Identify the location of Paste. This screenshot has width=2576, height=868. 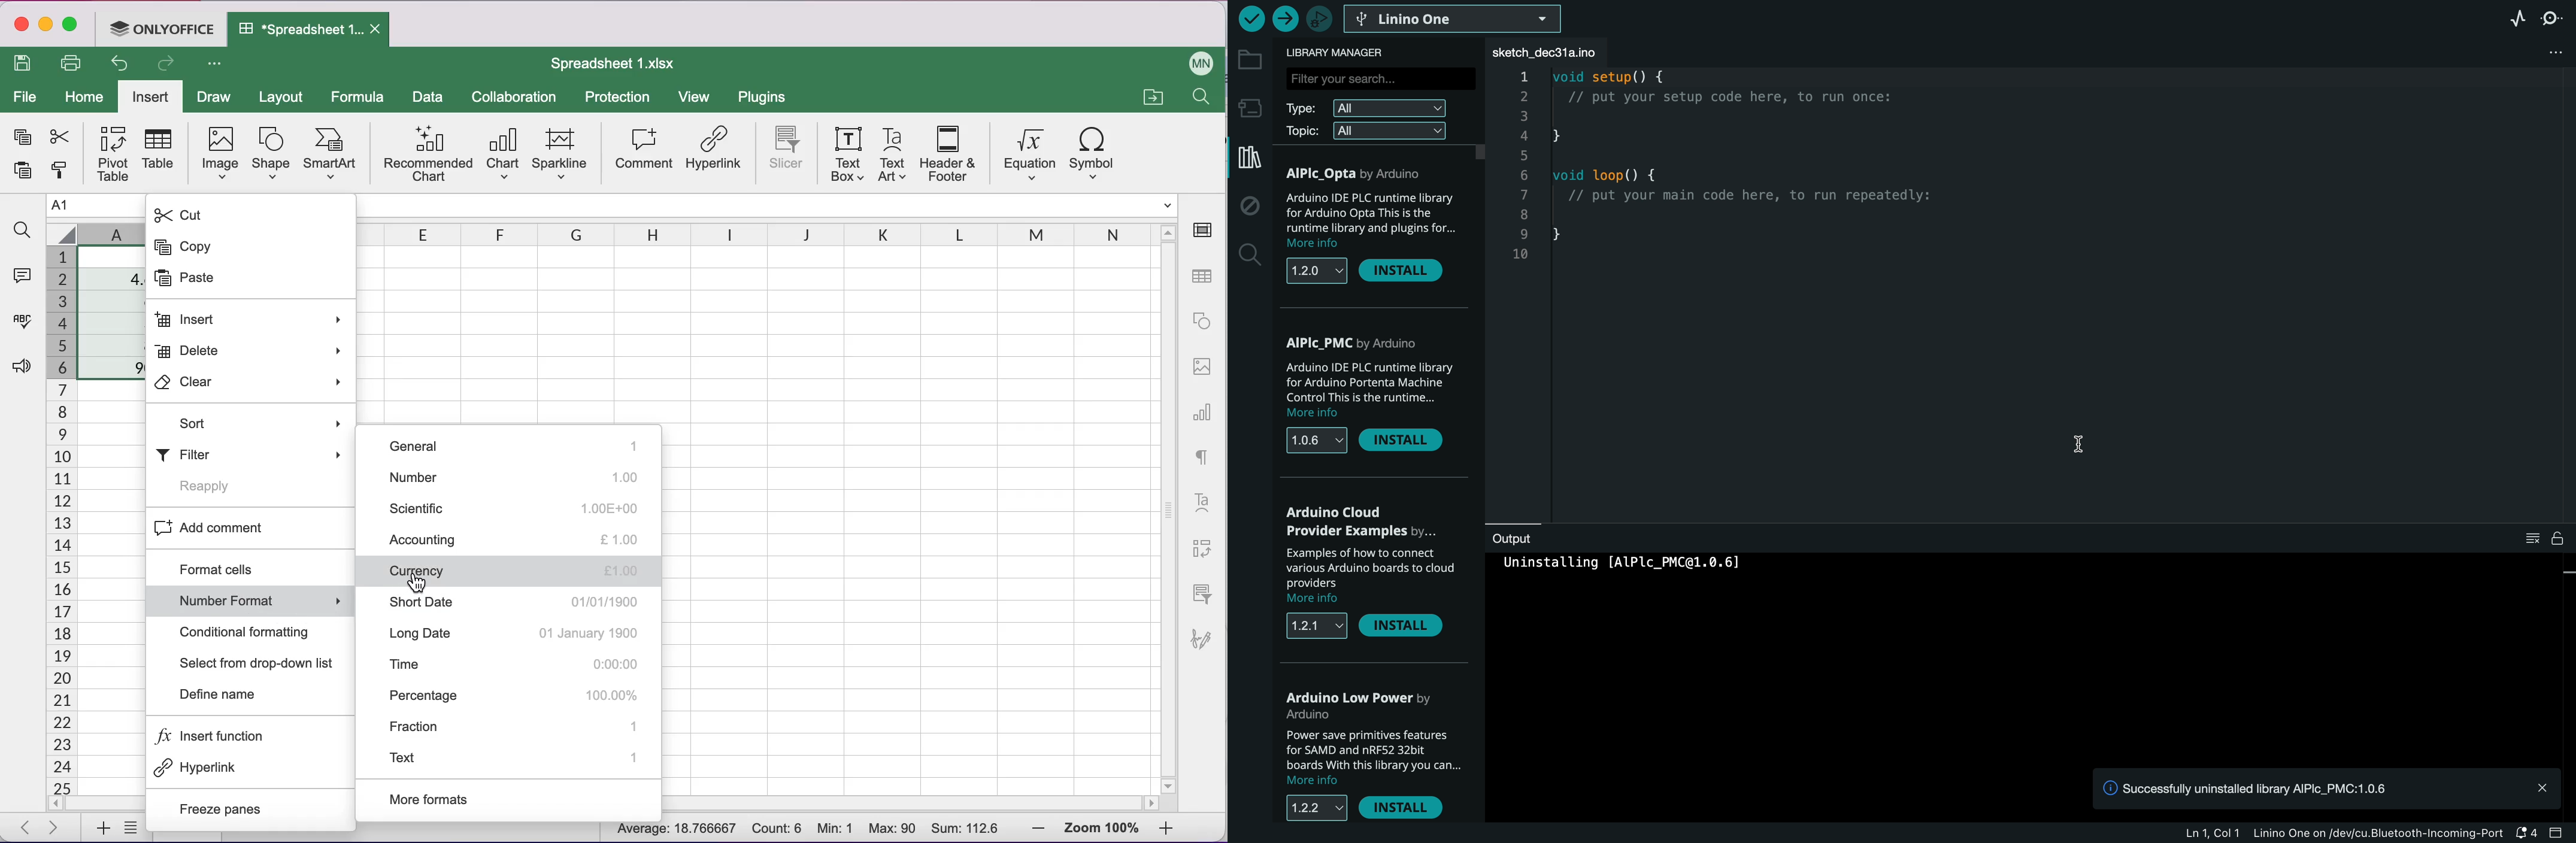
(211, 280).